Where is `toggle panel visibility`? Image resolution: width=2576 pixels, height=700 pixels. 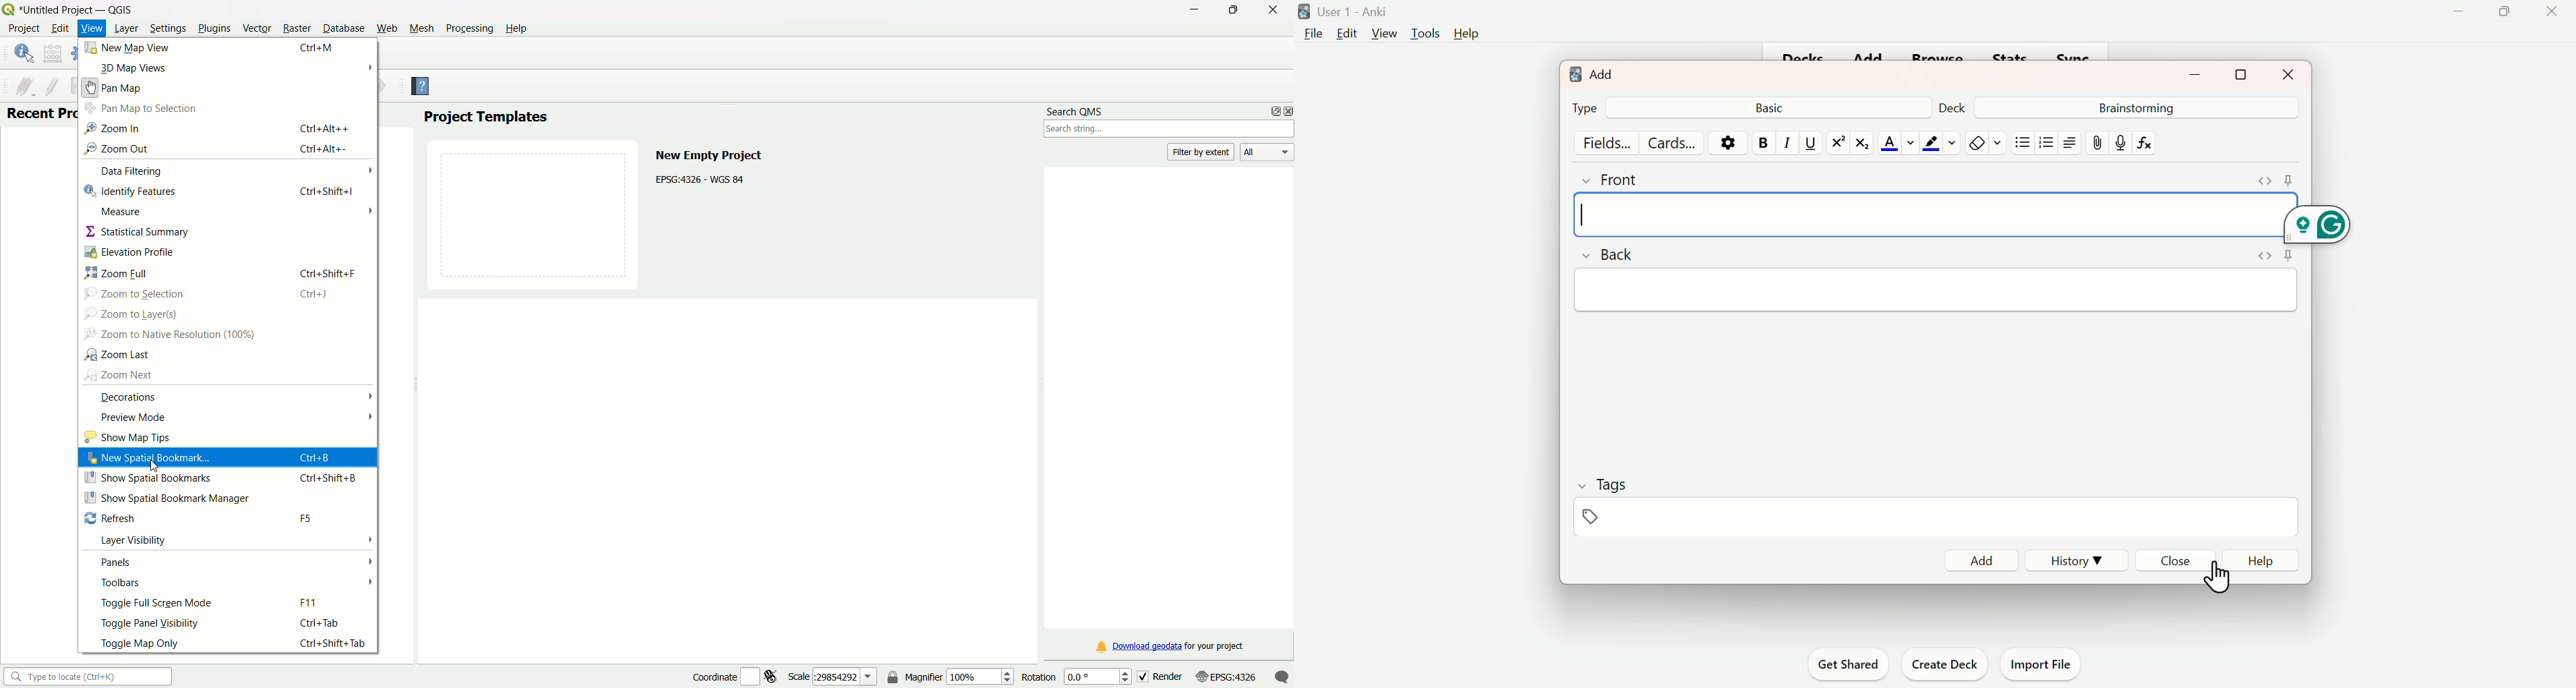 toggle panel visibility is located at coordinates (152, 623).